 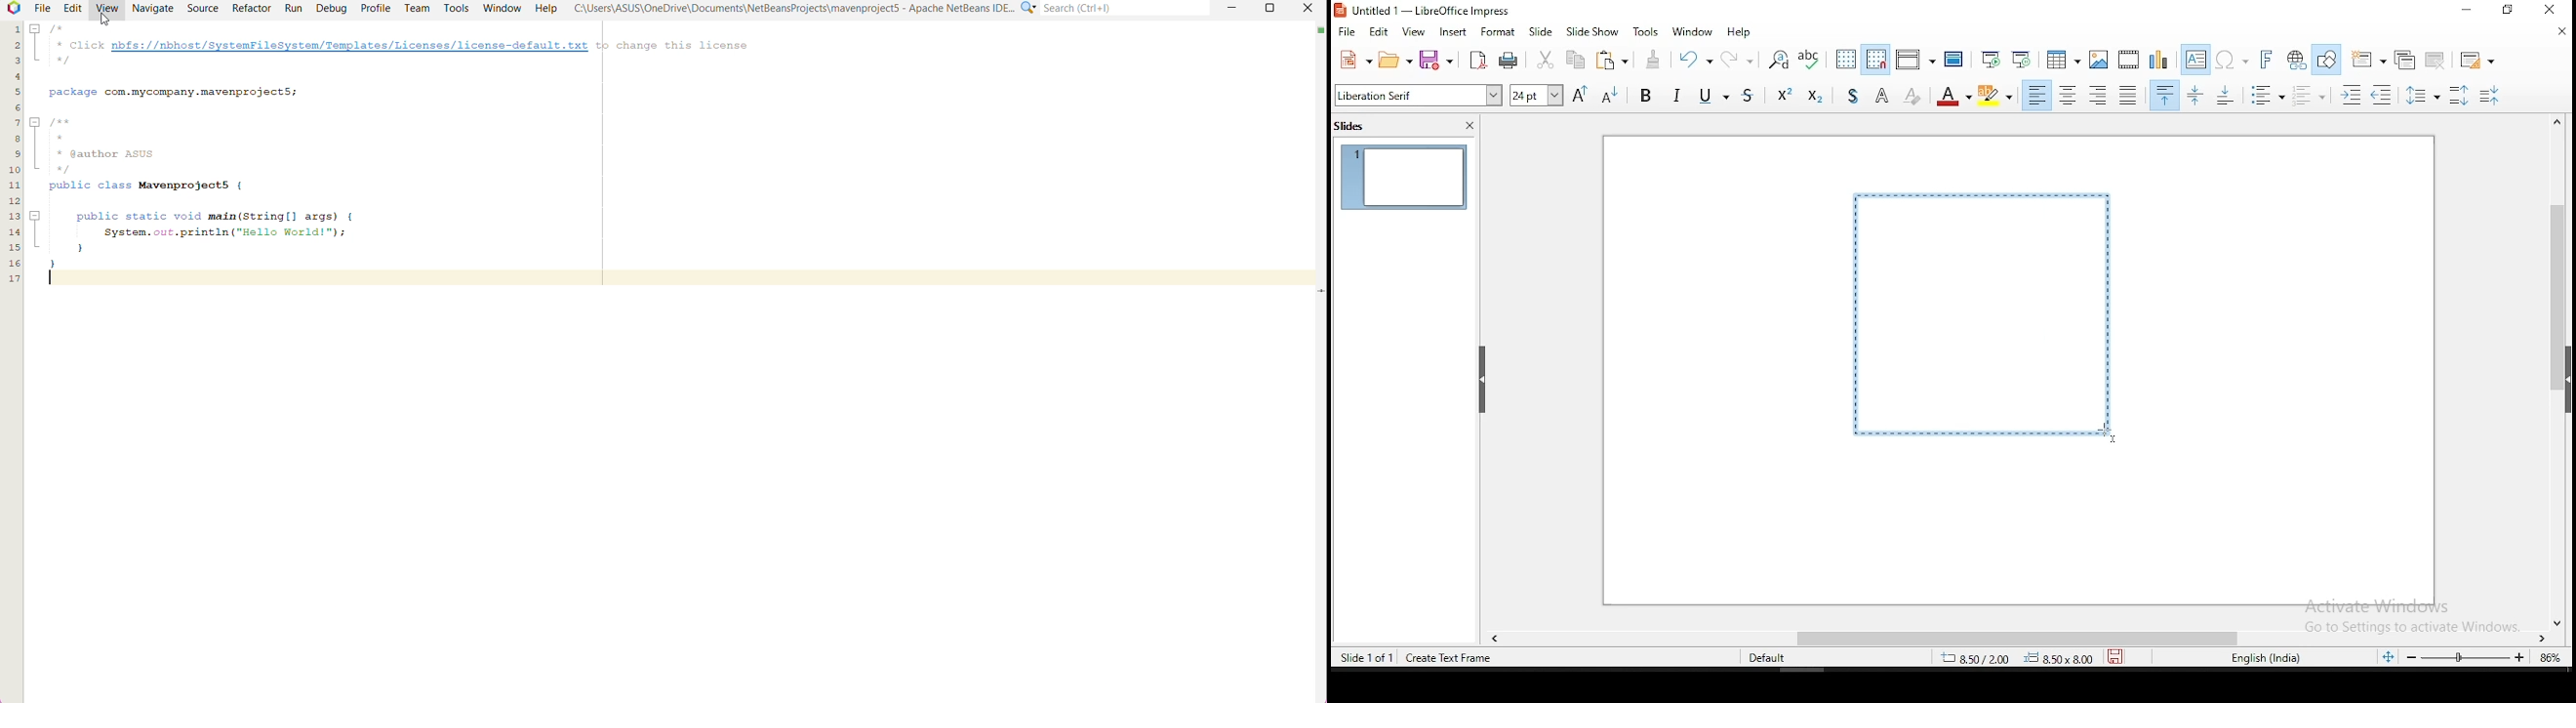 What do you see at coordinates (375, 8) in the screenshot?
I see `Profile` at bounding box center [375, 8].